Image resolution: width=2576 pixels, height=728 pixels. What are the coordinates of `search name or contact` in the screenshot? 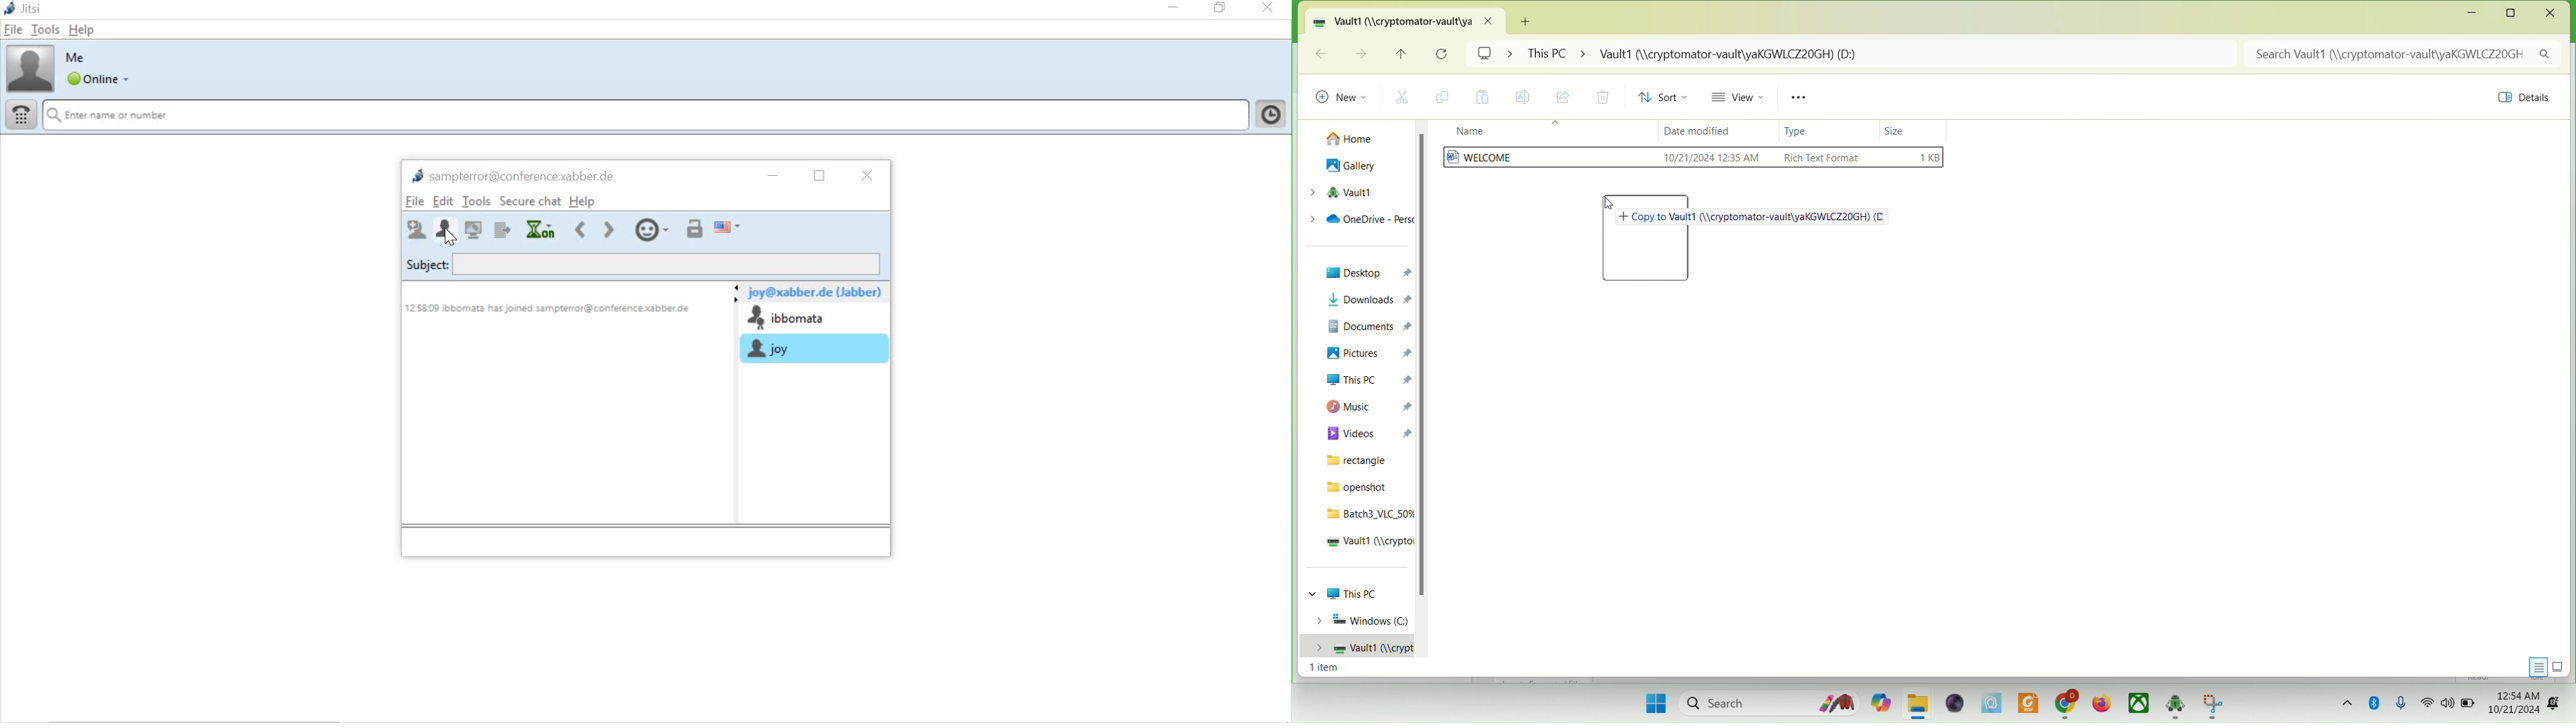 It's located at (645, 115).